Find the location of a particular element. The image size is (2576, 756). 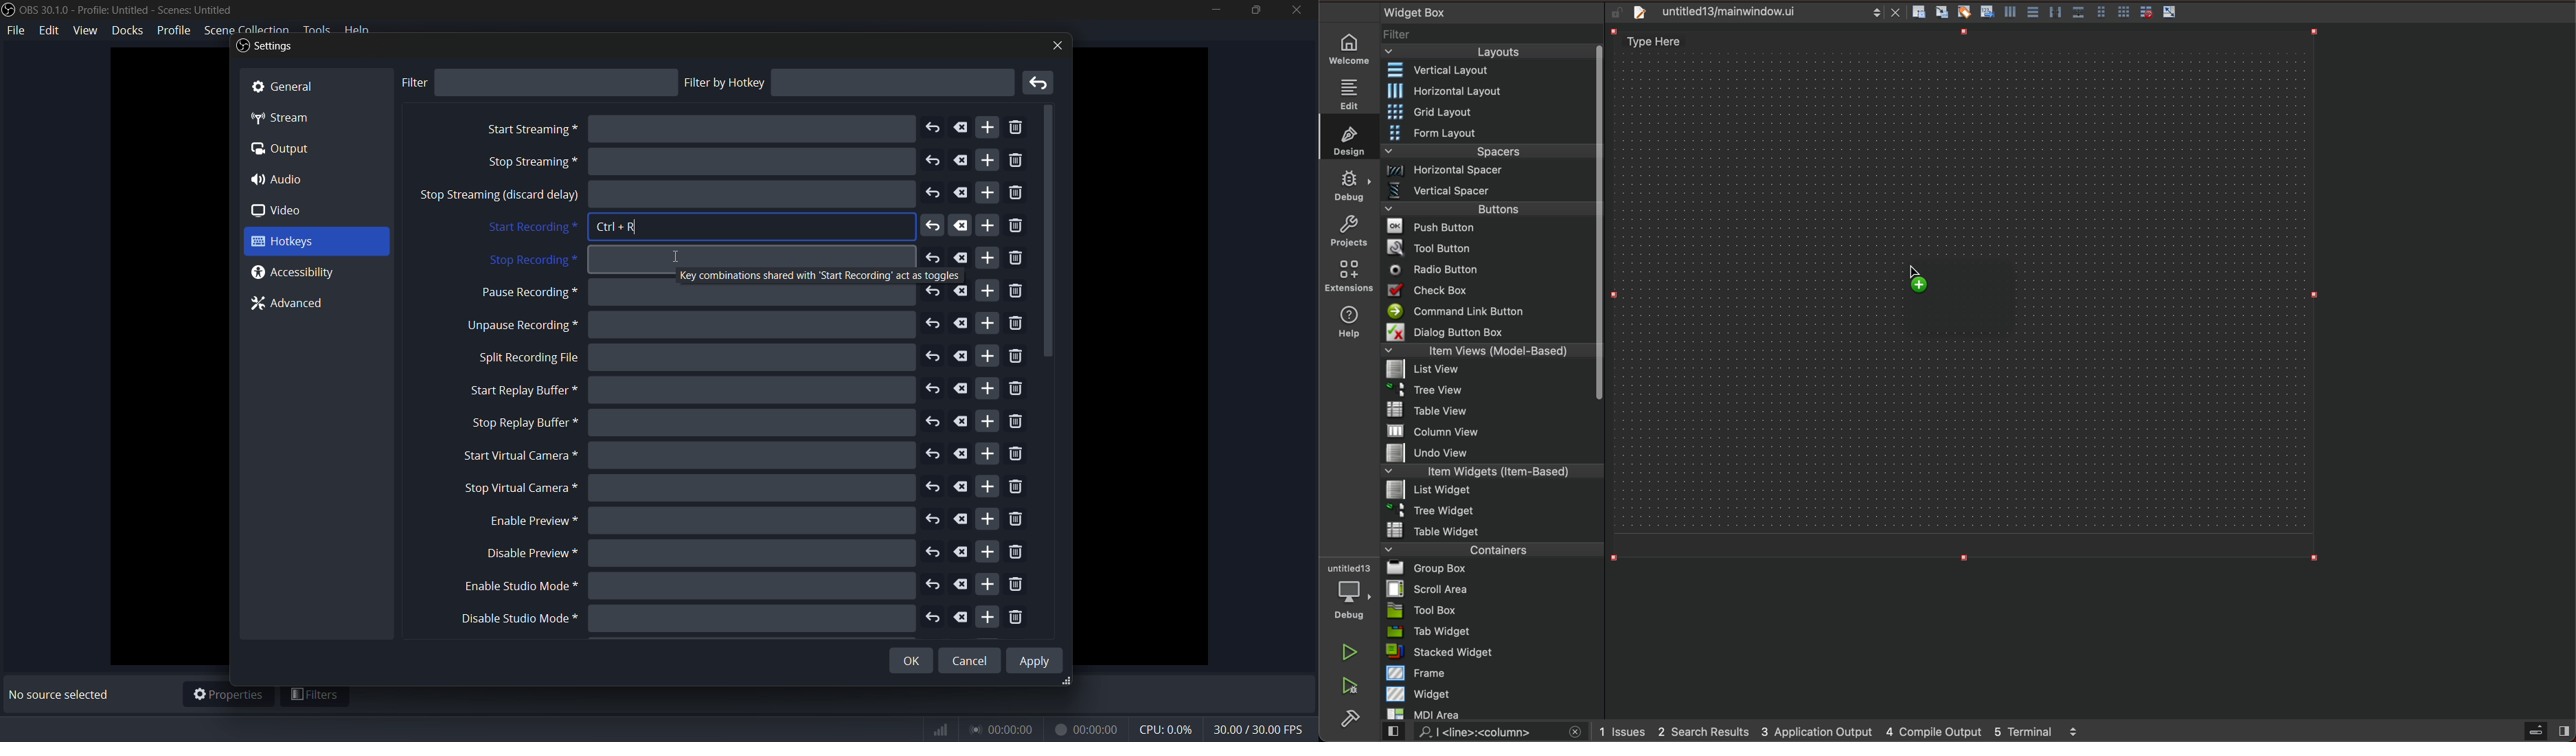

start streaming is located at coordinates (531, 130).